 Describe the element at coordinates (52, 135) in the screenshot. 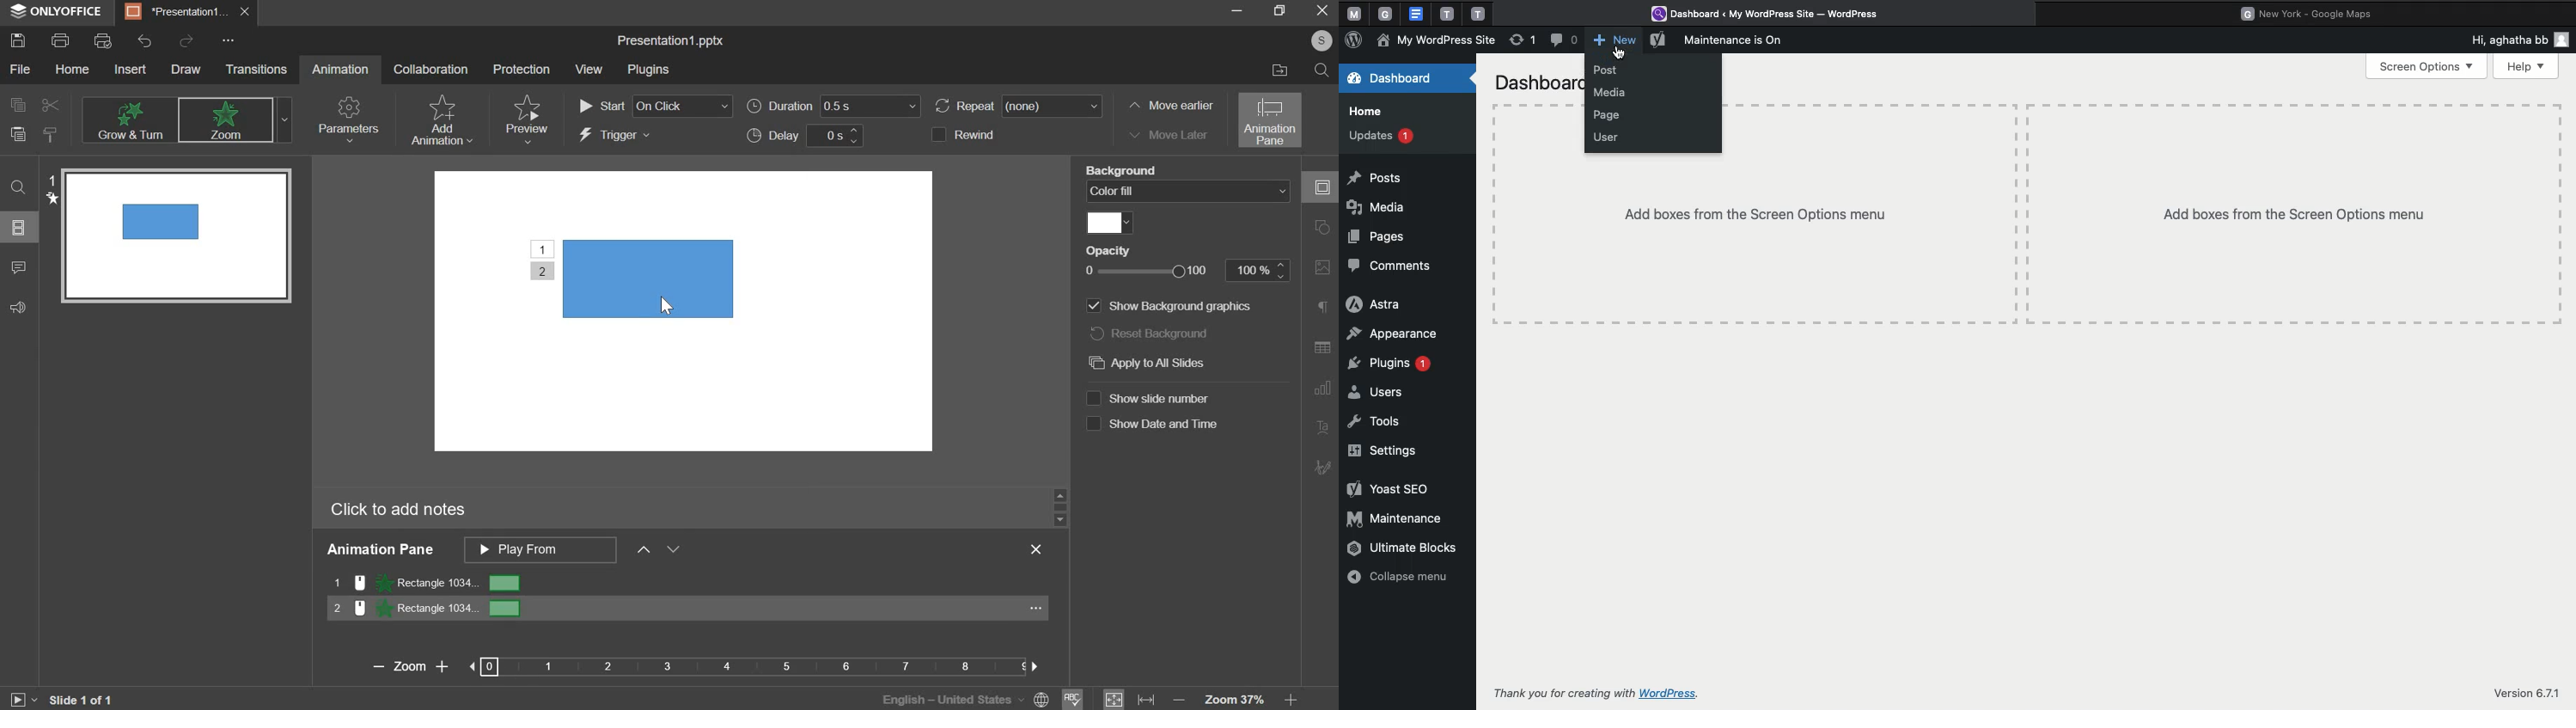

I see `copy style` at that location.